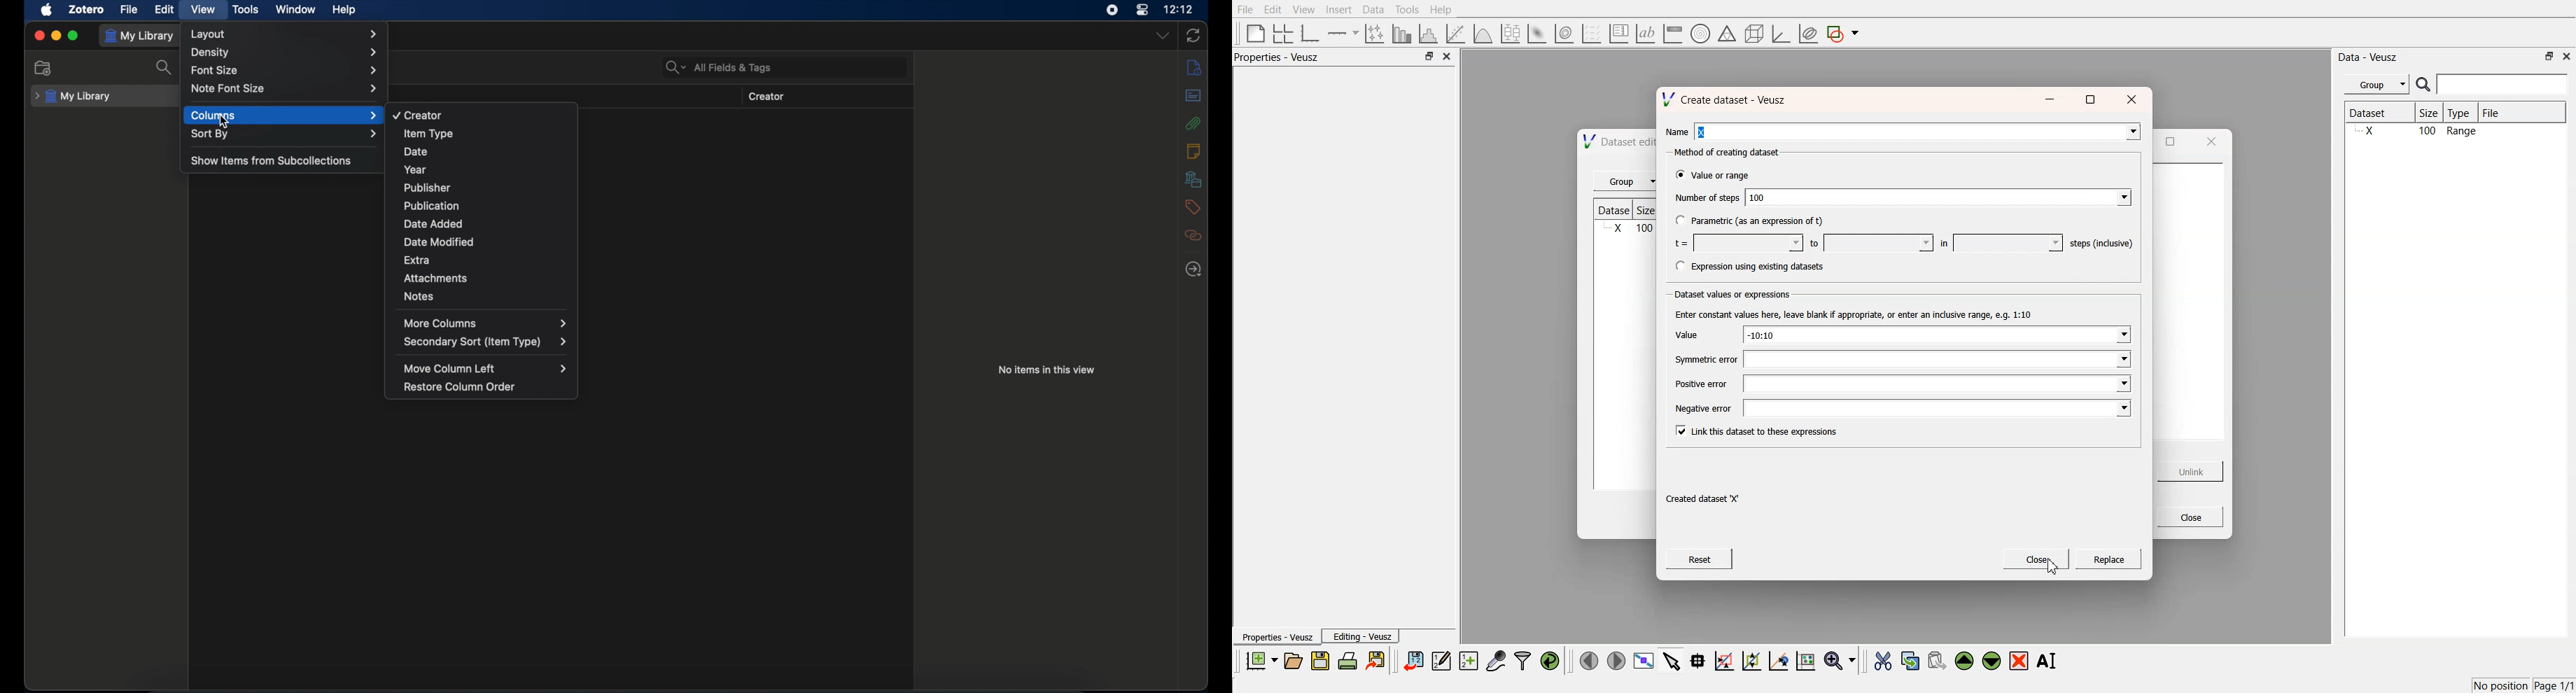 The height and width of the screenshot is (700, 2576). Describe the element at coordinates (223, 121) in the screenshot. I see `cursor` at that location.